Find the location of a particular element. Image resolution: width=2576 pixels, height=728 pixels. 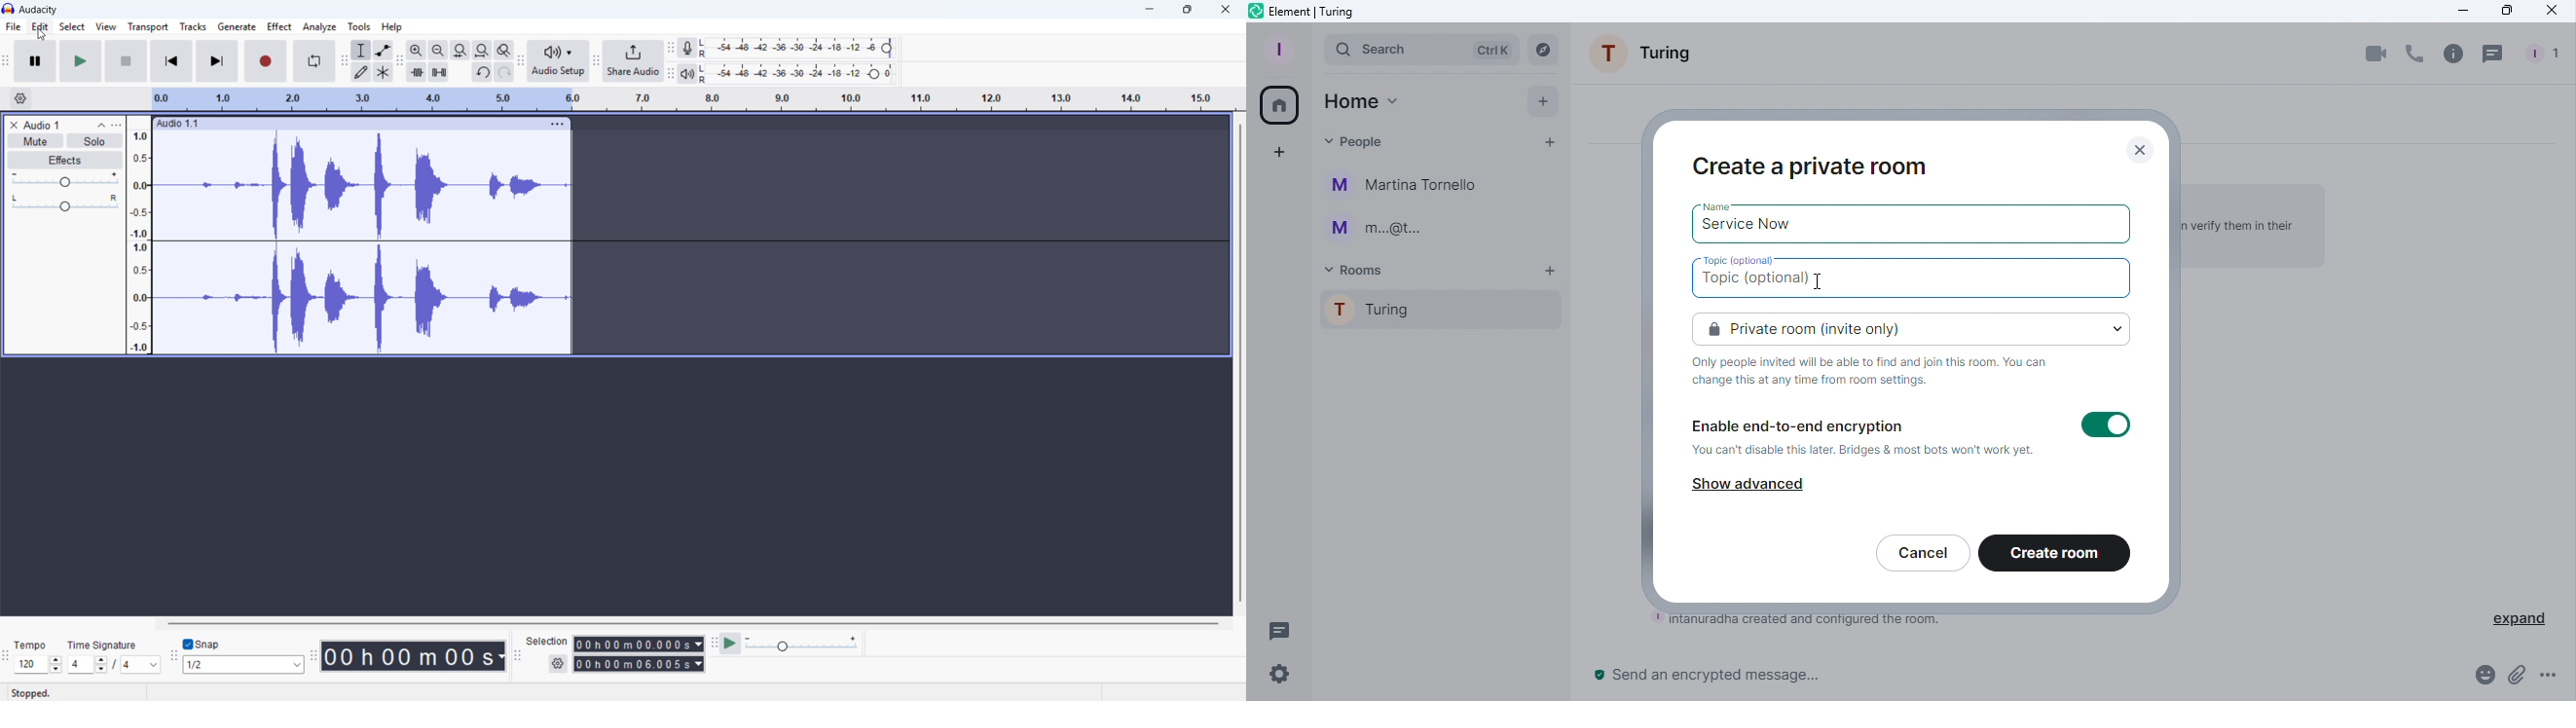

pan is located at coordinates (64, 204).